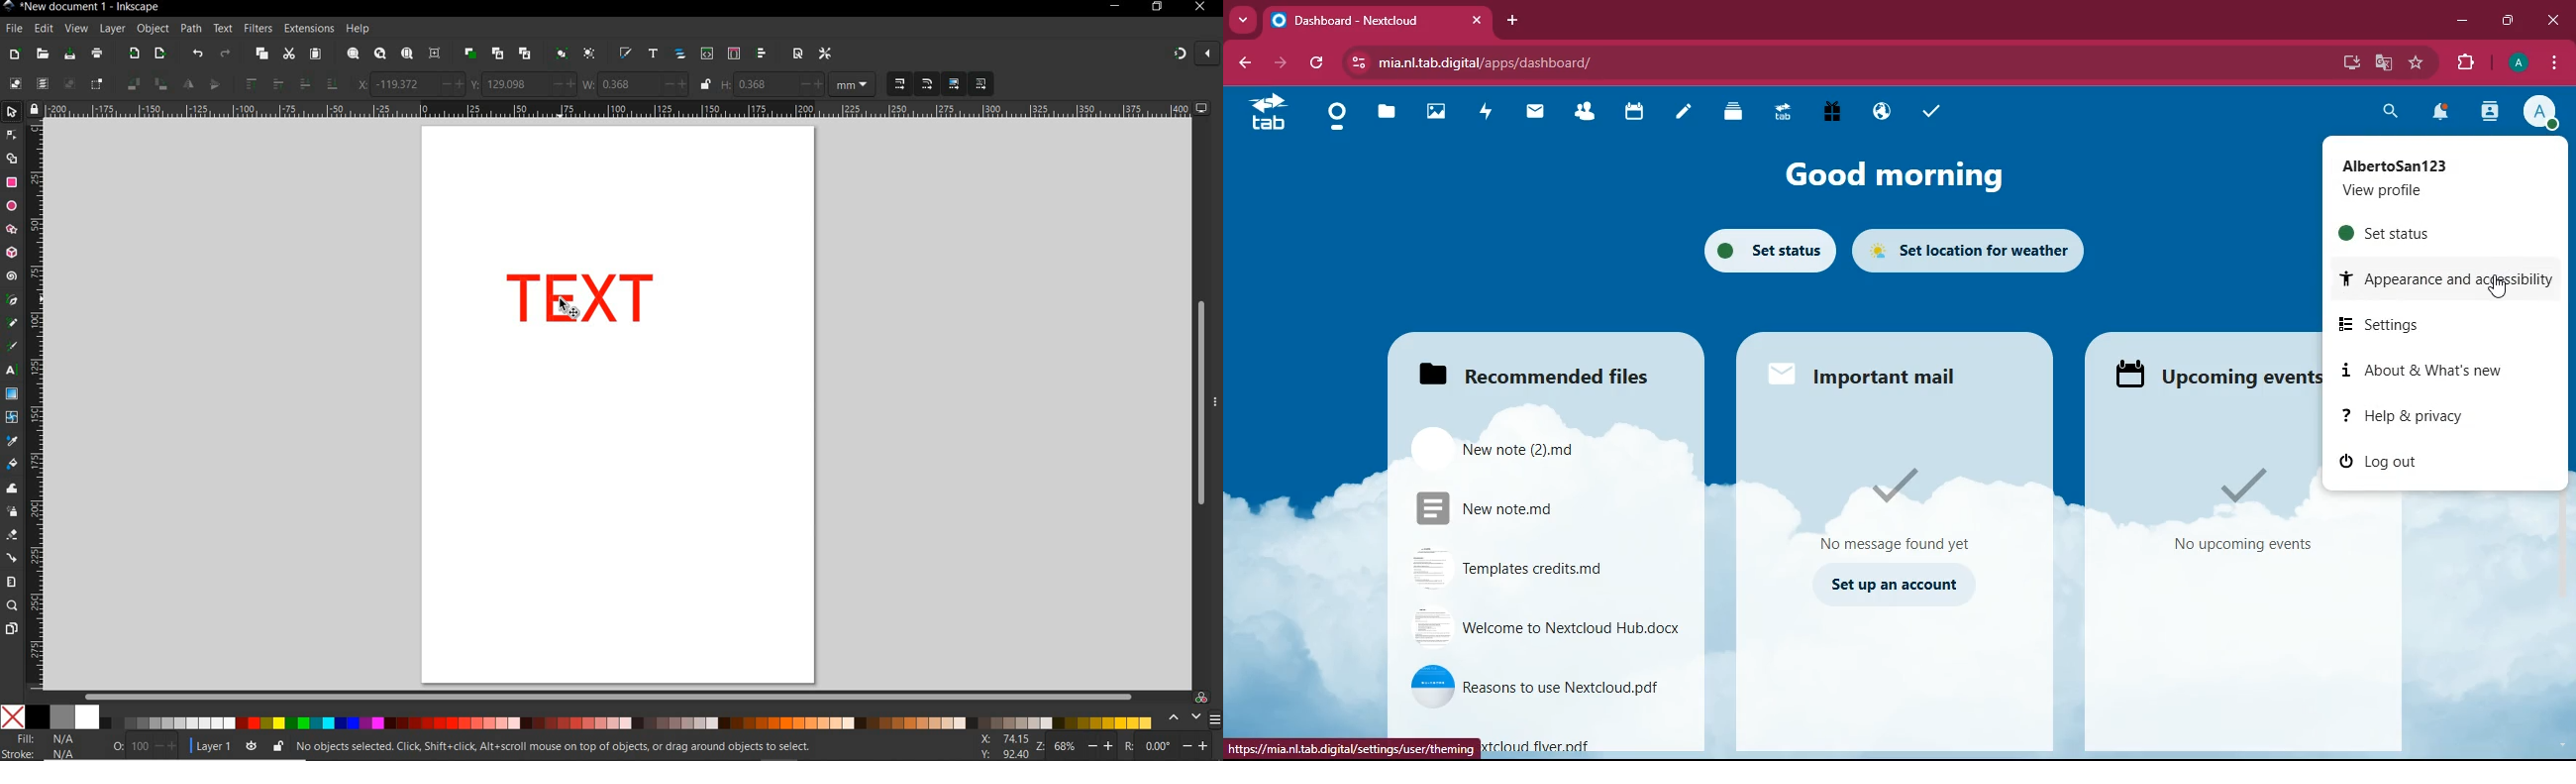 The image size is (2576, 784). Describe the element at coordinates (1518, 447) in the screenshot. I see `file` at that location.